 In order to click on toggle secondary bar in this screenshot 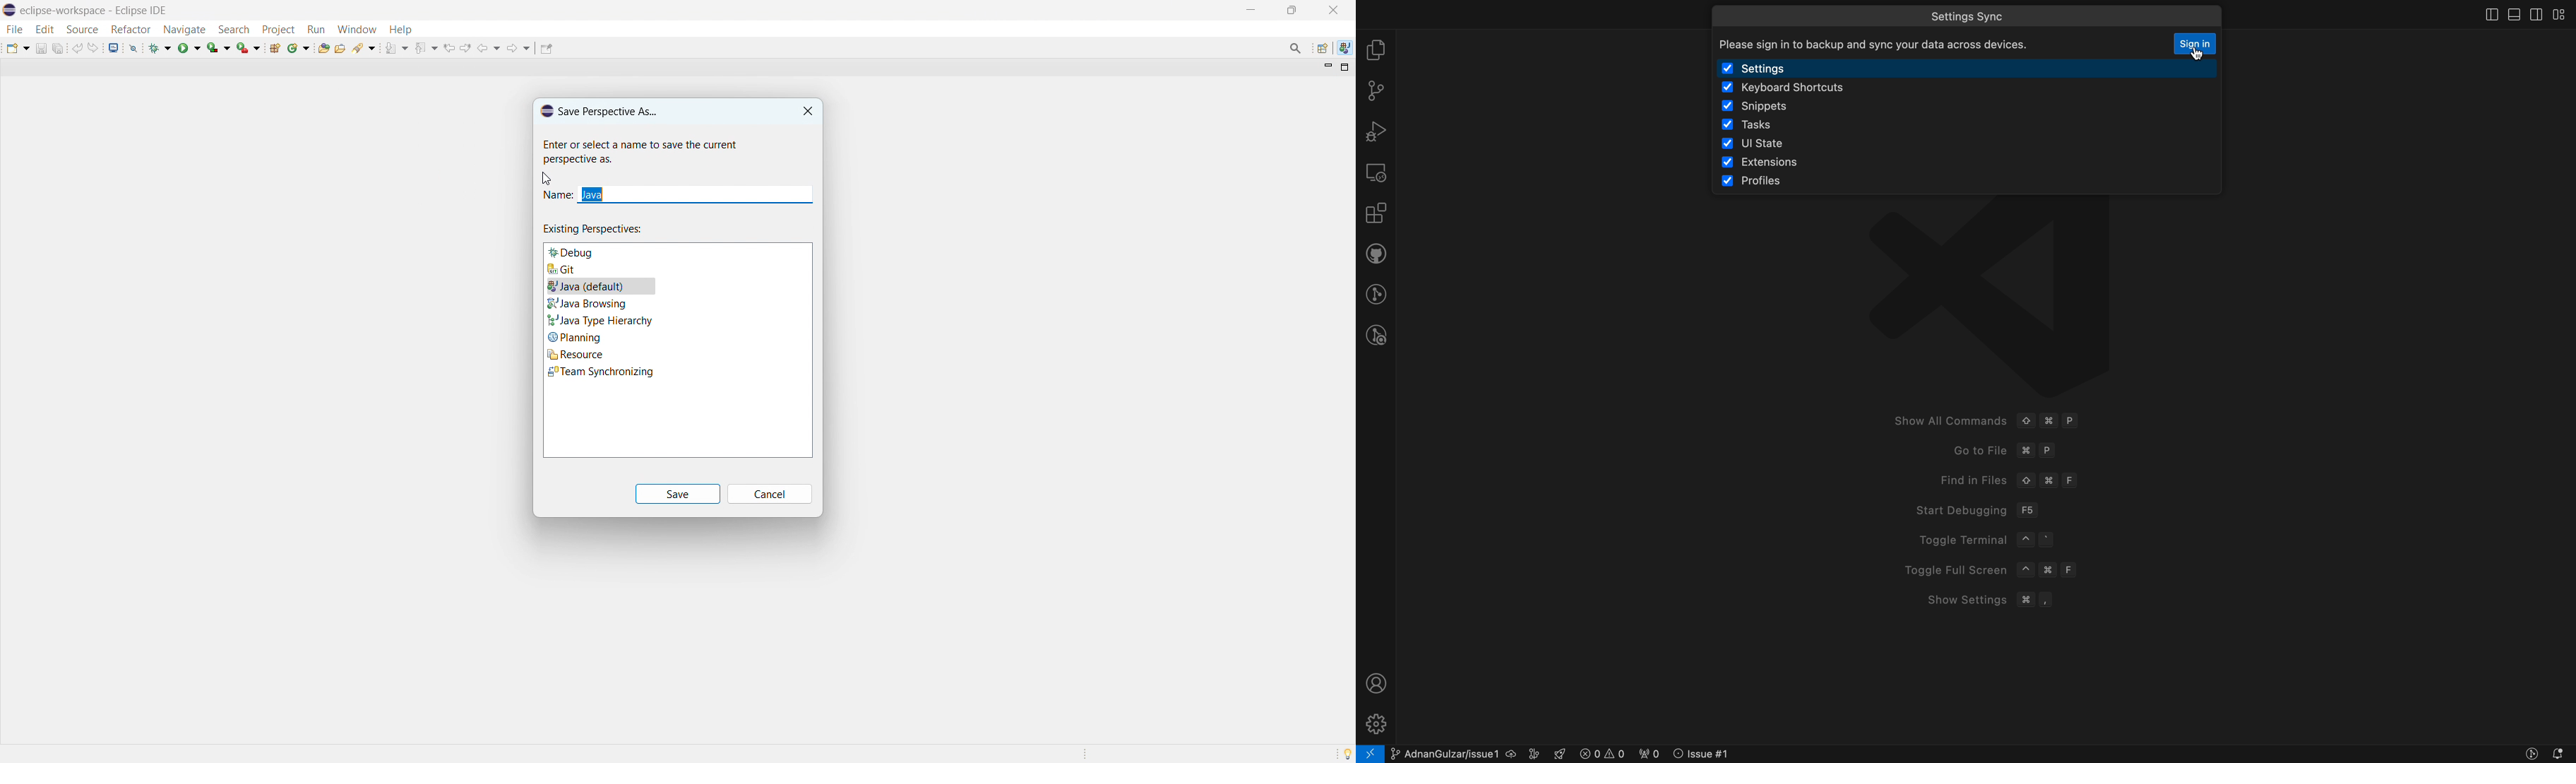, I will do `click(2536, 14)`.